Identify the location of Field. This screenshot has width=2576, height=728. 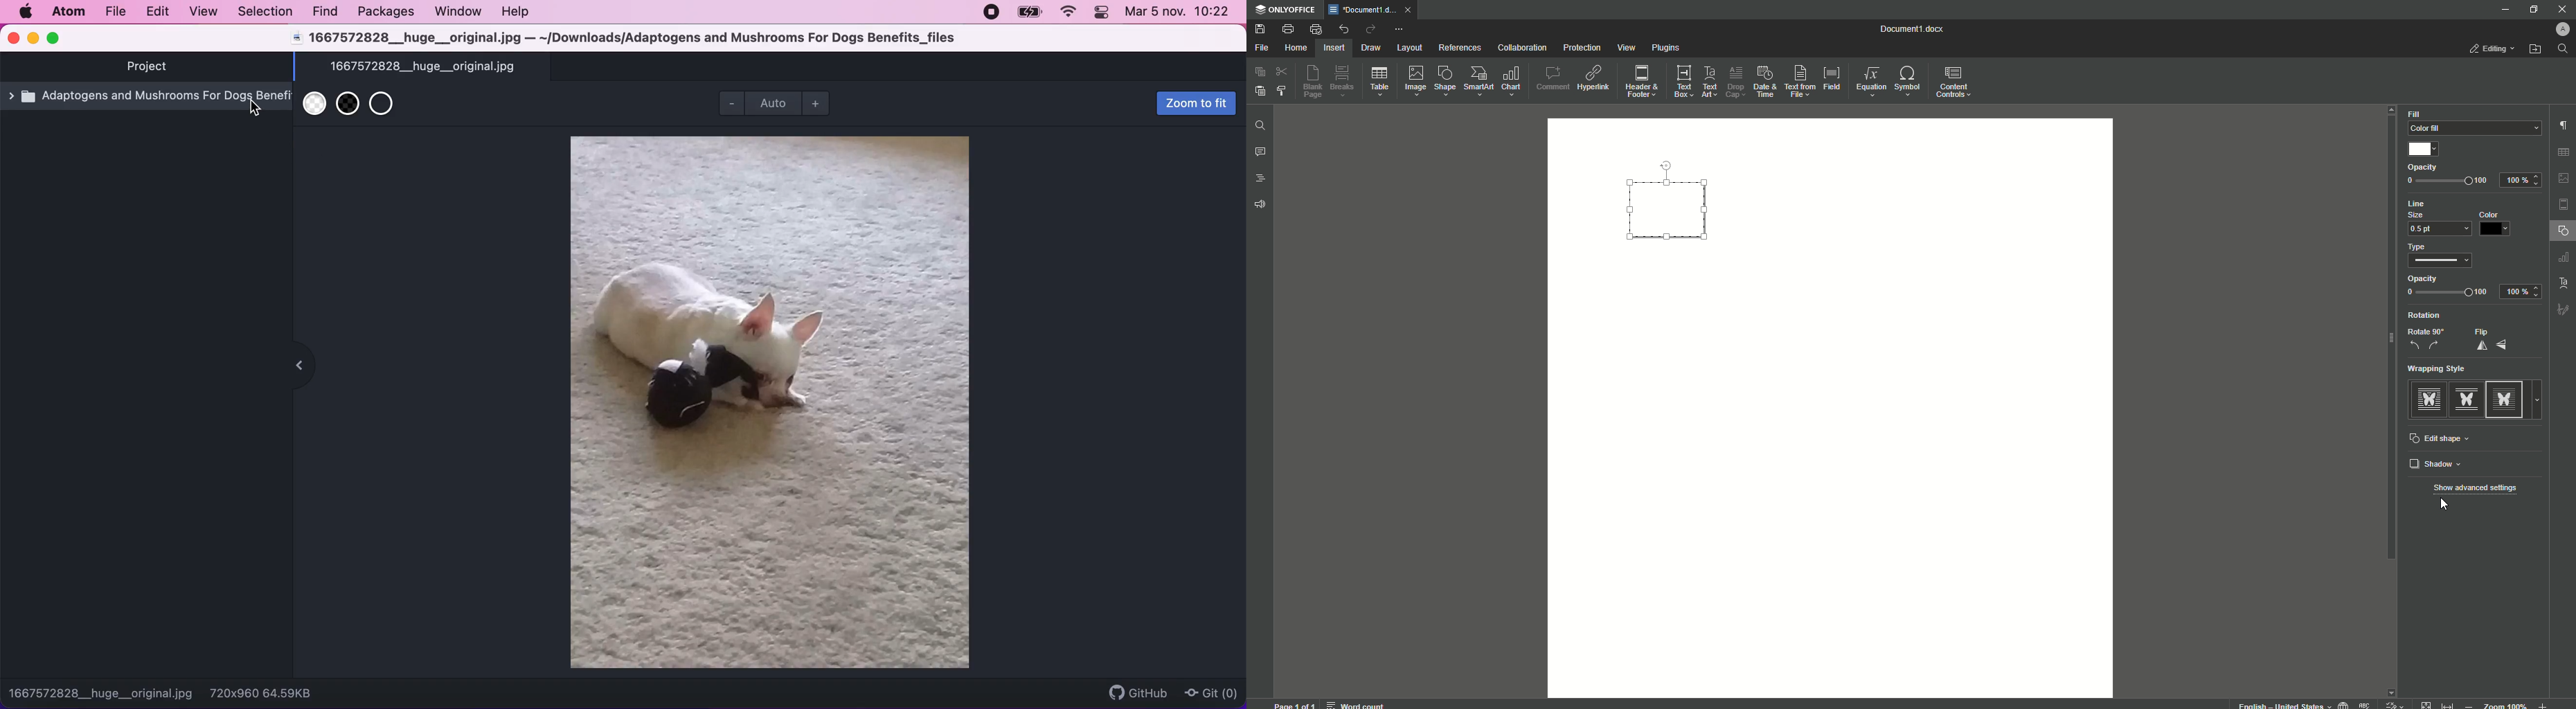
(1831, 77).